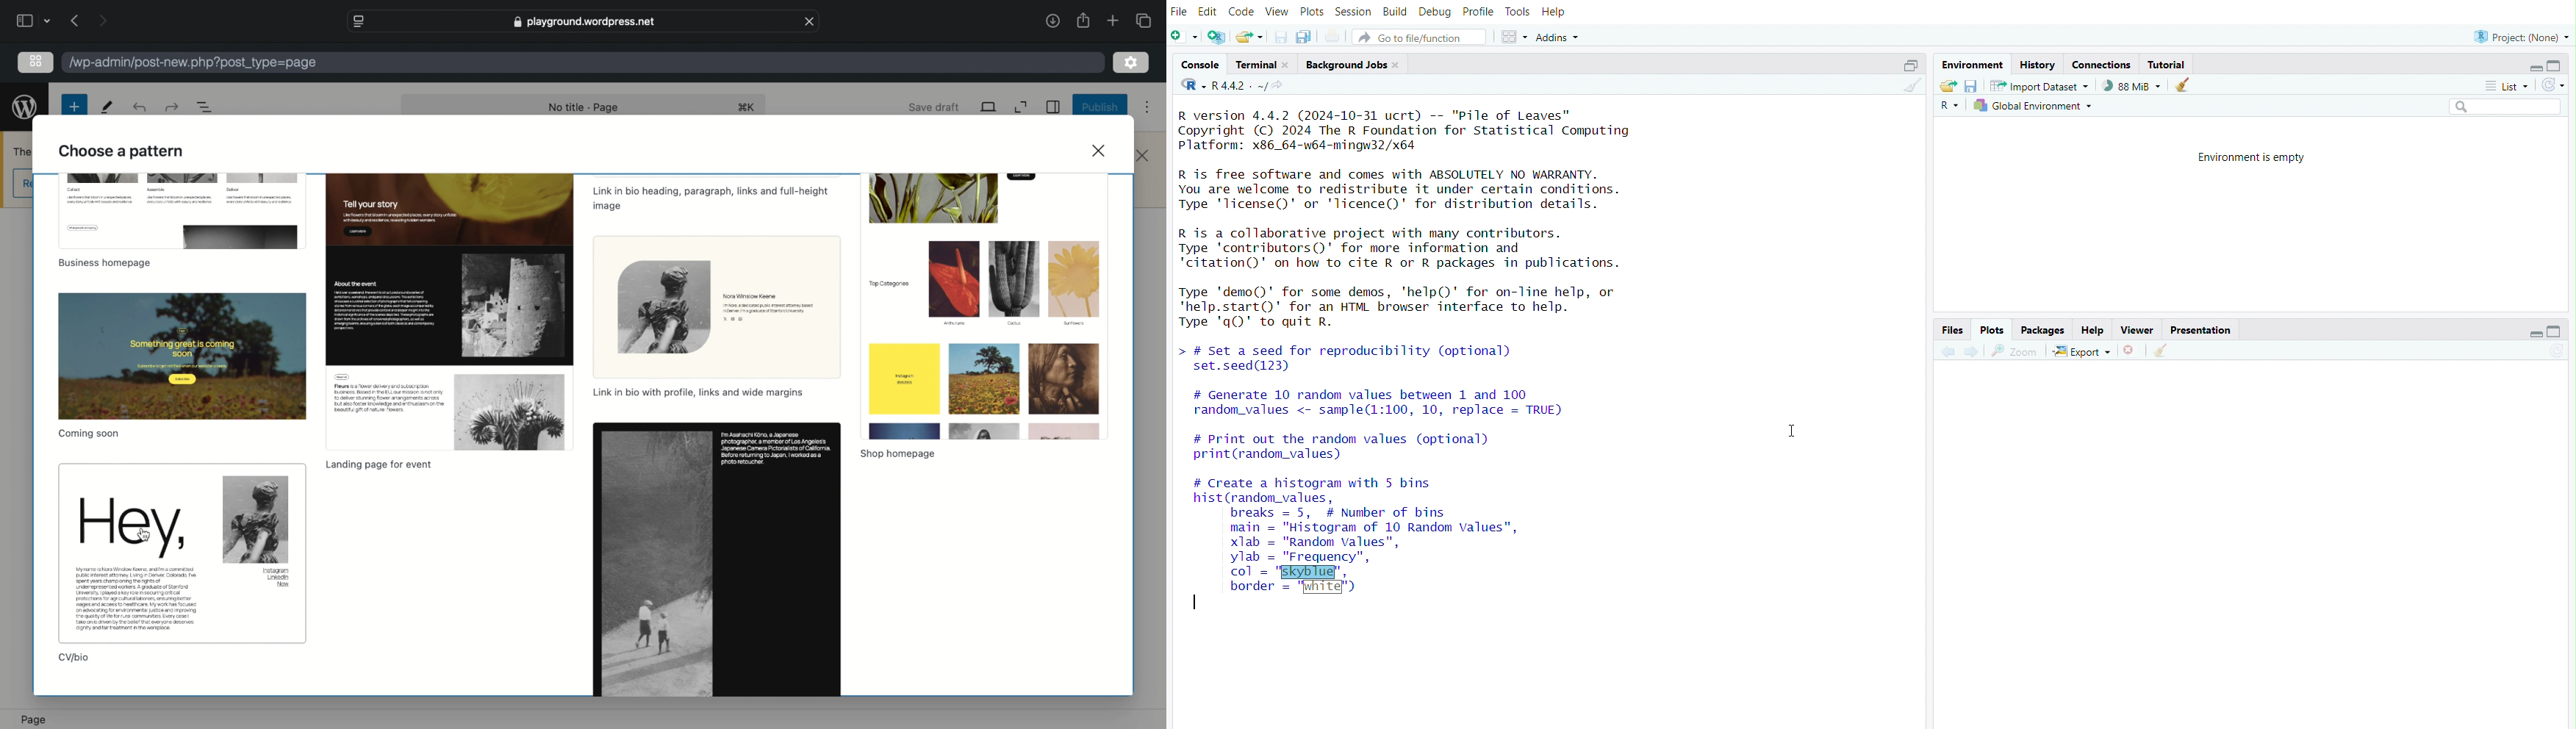 This screenshot has height=756, width=2576. Describe the element at coordinates (104, 264) in the screenshot. I see `business homepage` at that location.